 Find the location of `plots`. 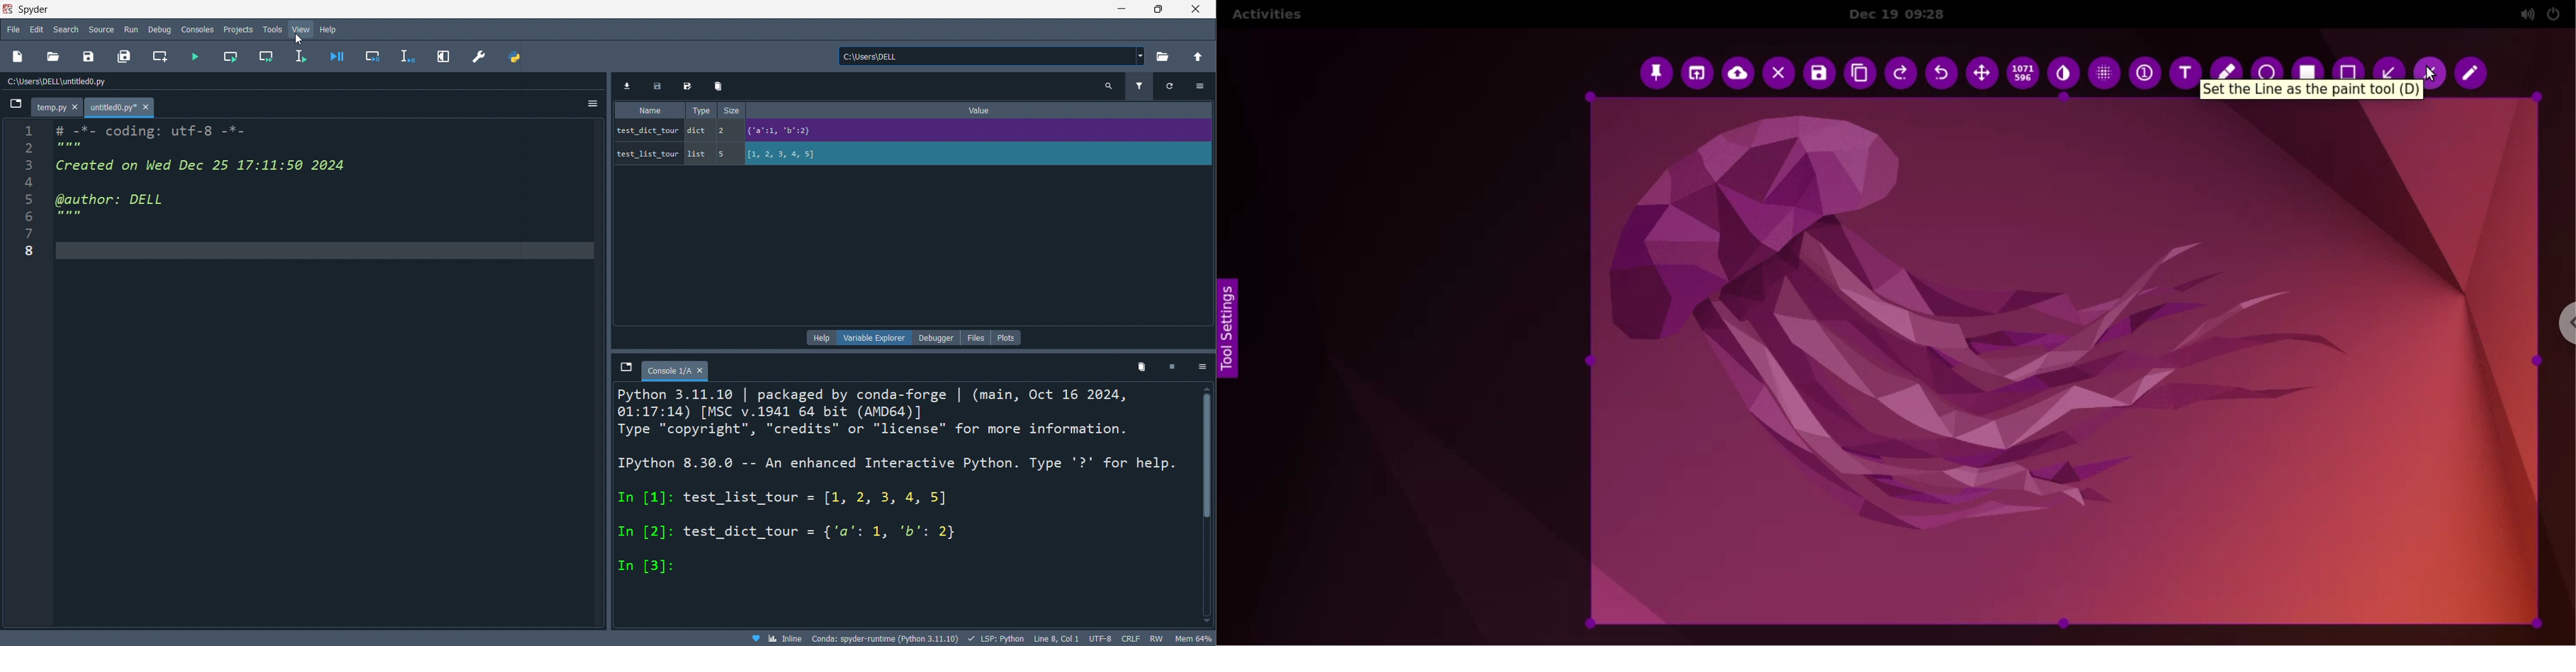

plots is located at coordinates (1007, 338).